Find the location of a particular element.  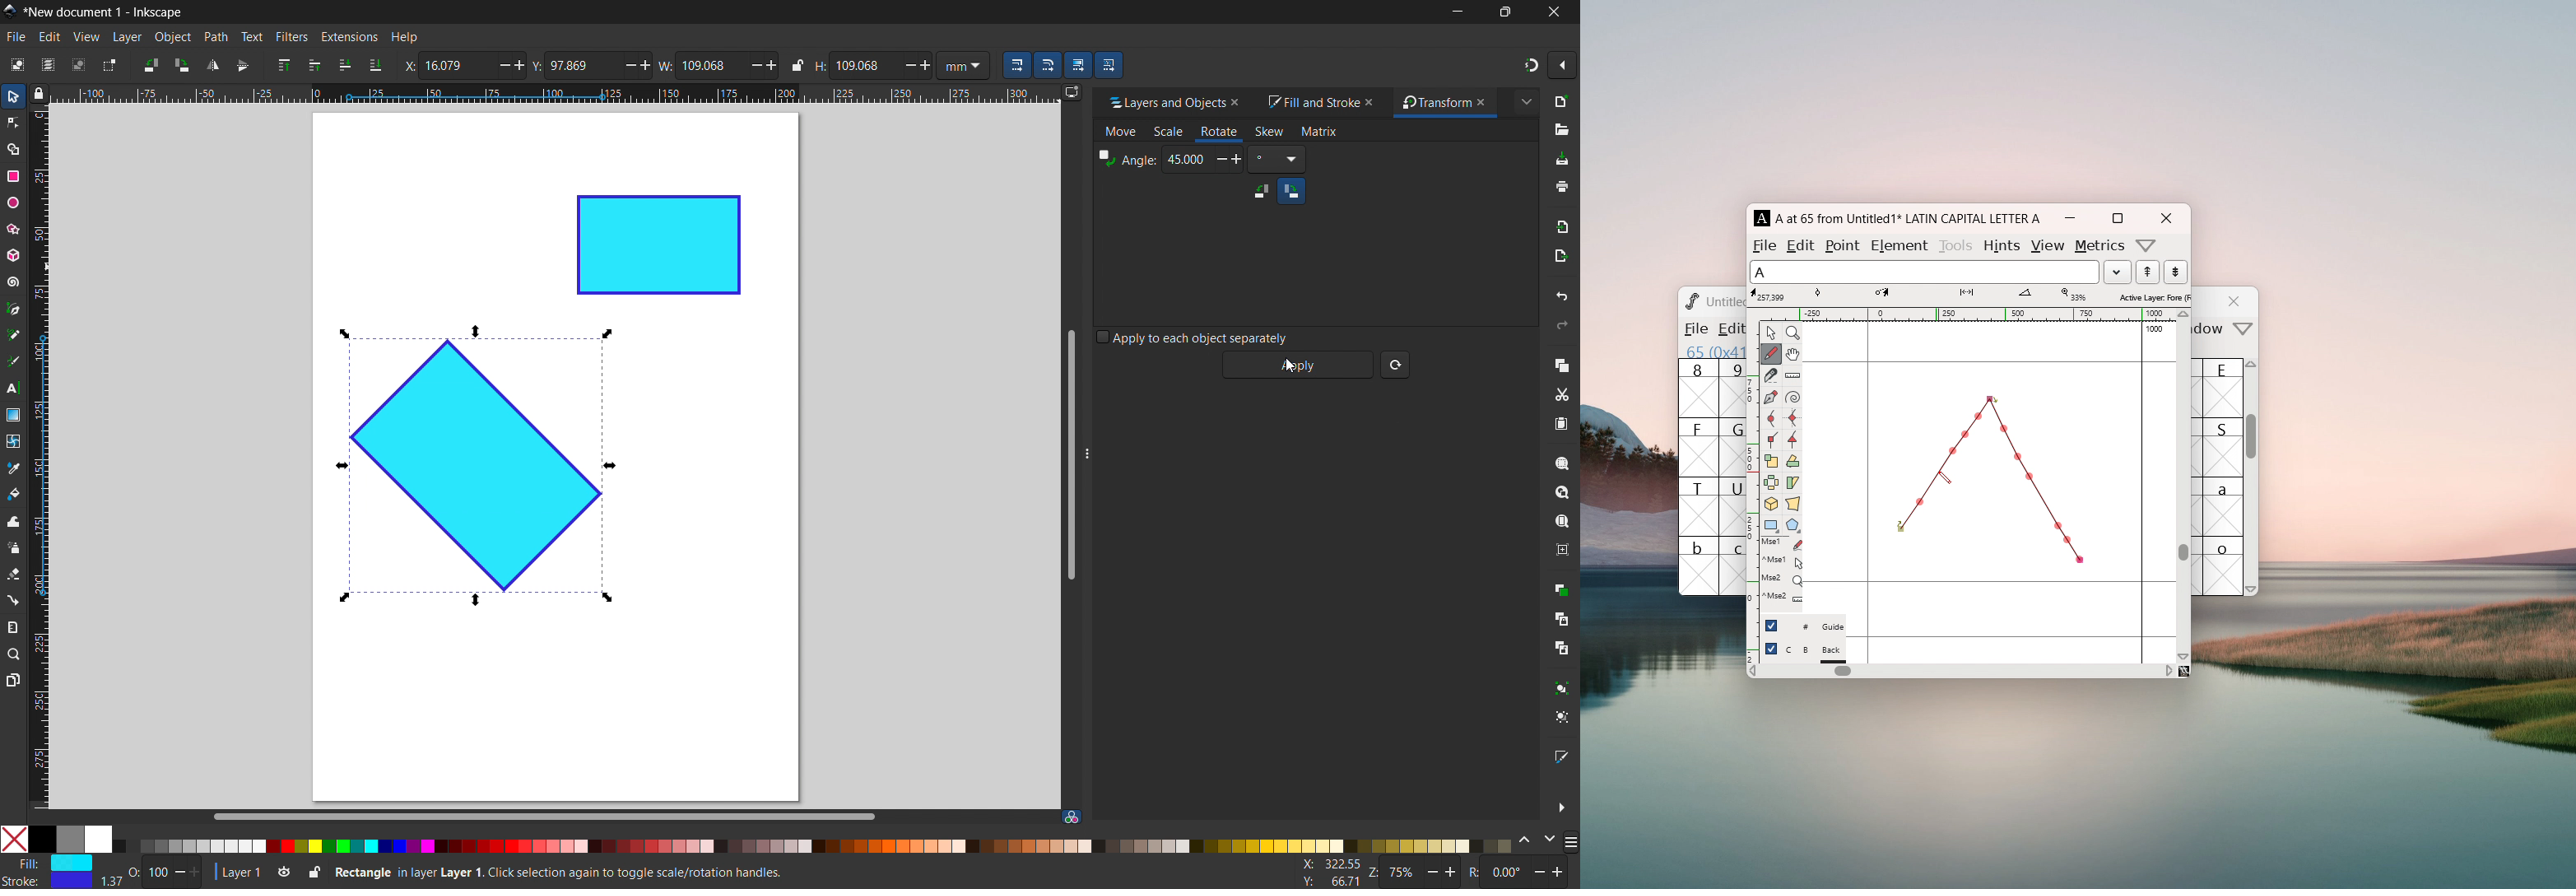

duplicate is located at coordinates (1560, 589).